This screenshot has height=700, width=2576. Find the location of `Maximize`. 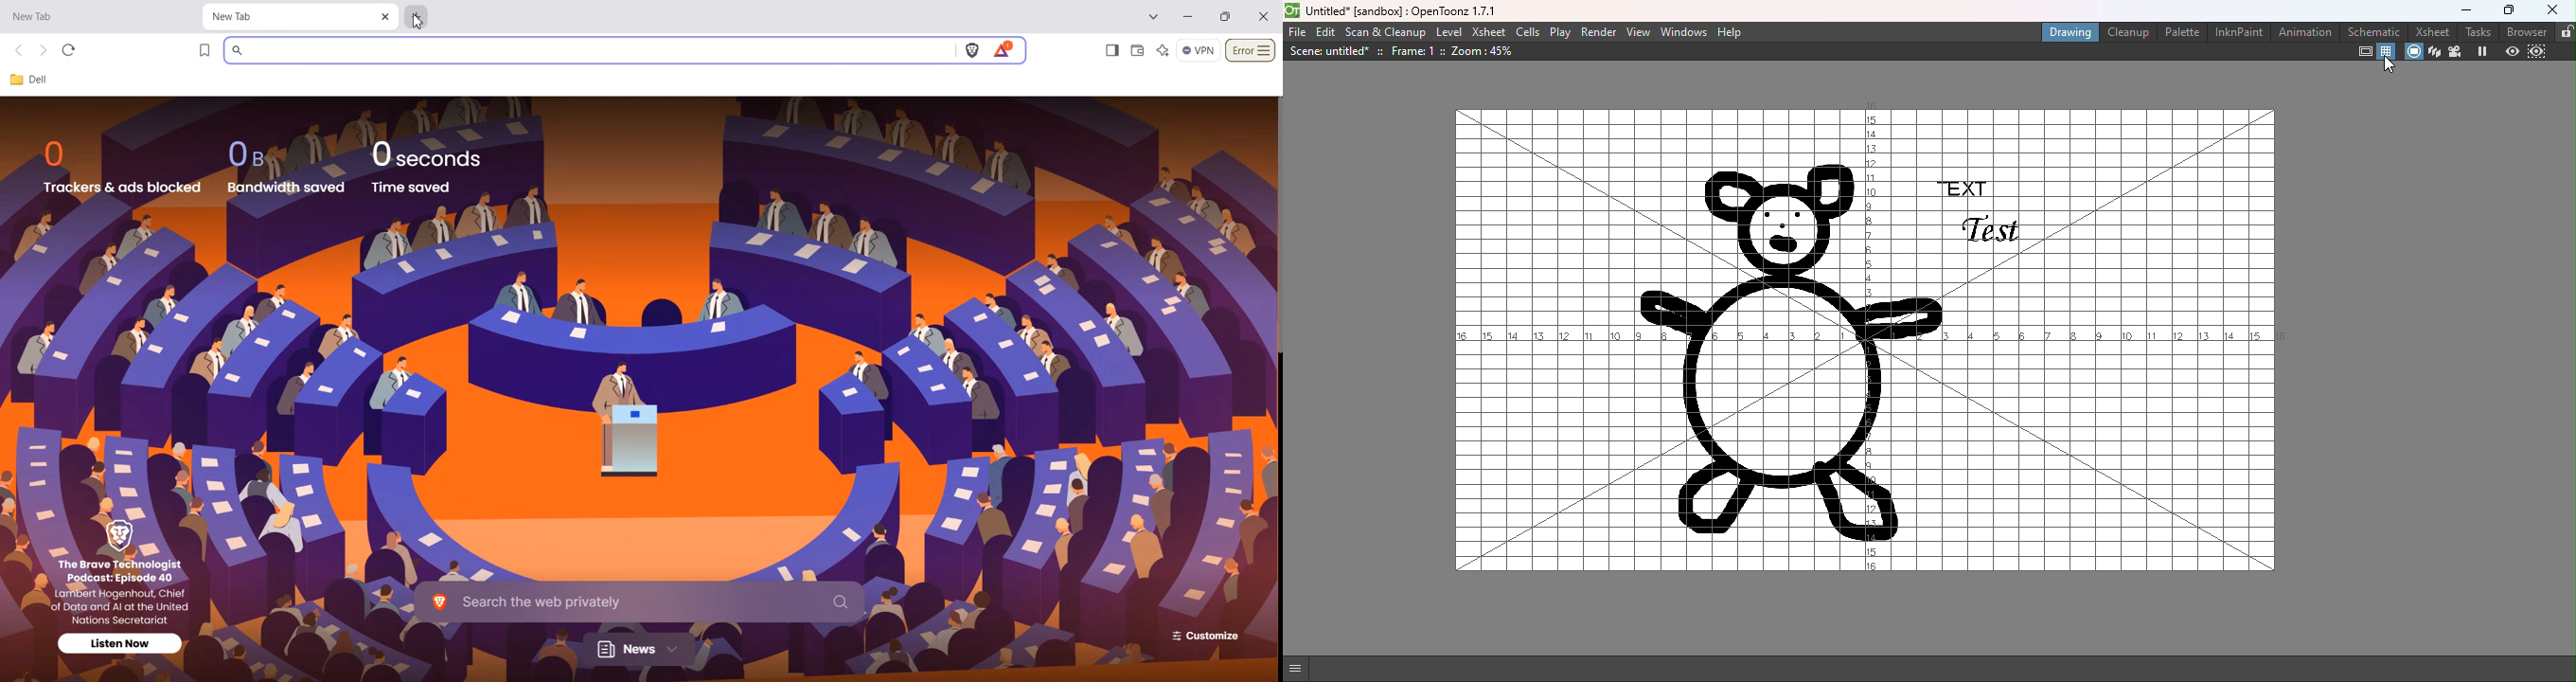

Maximize is located at coordinates (2503, 12).